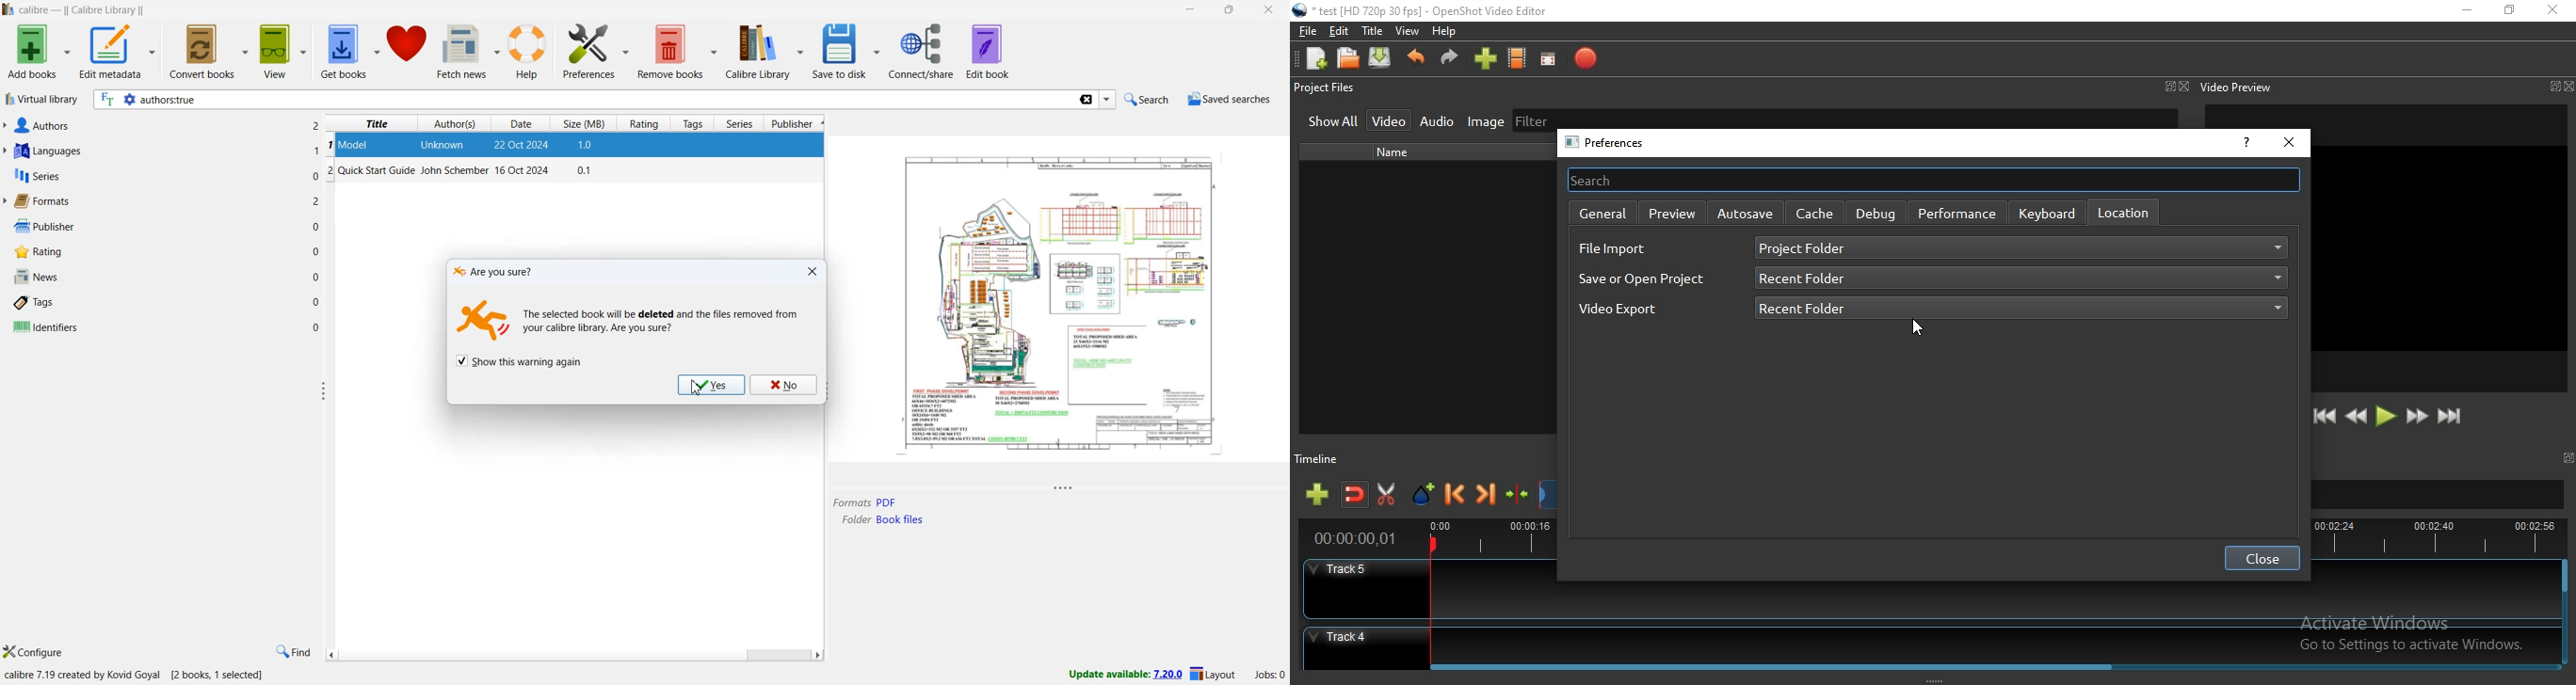 The width and height of the screenshot is (2576, 700). I want to click on Restore, so click(2509, 10).